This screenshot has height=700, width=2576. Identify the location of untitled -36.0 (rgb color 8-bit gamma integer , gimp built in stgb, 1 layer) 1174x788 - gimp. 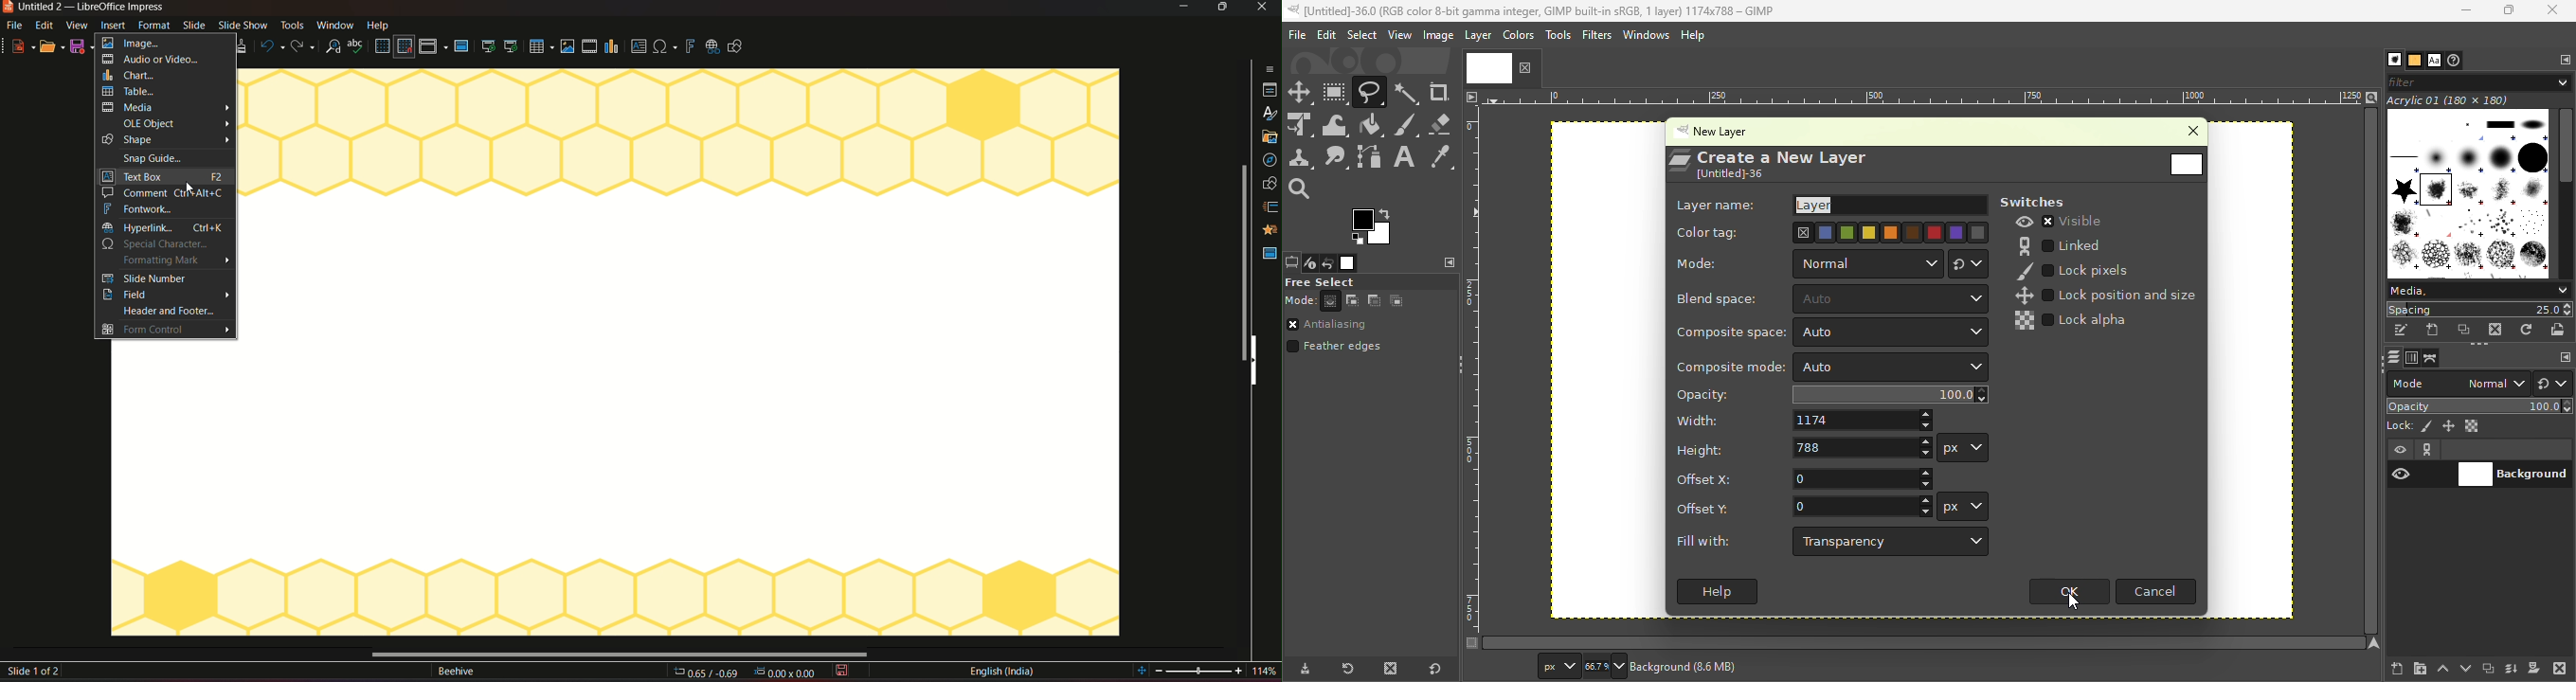
(1541, 11).